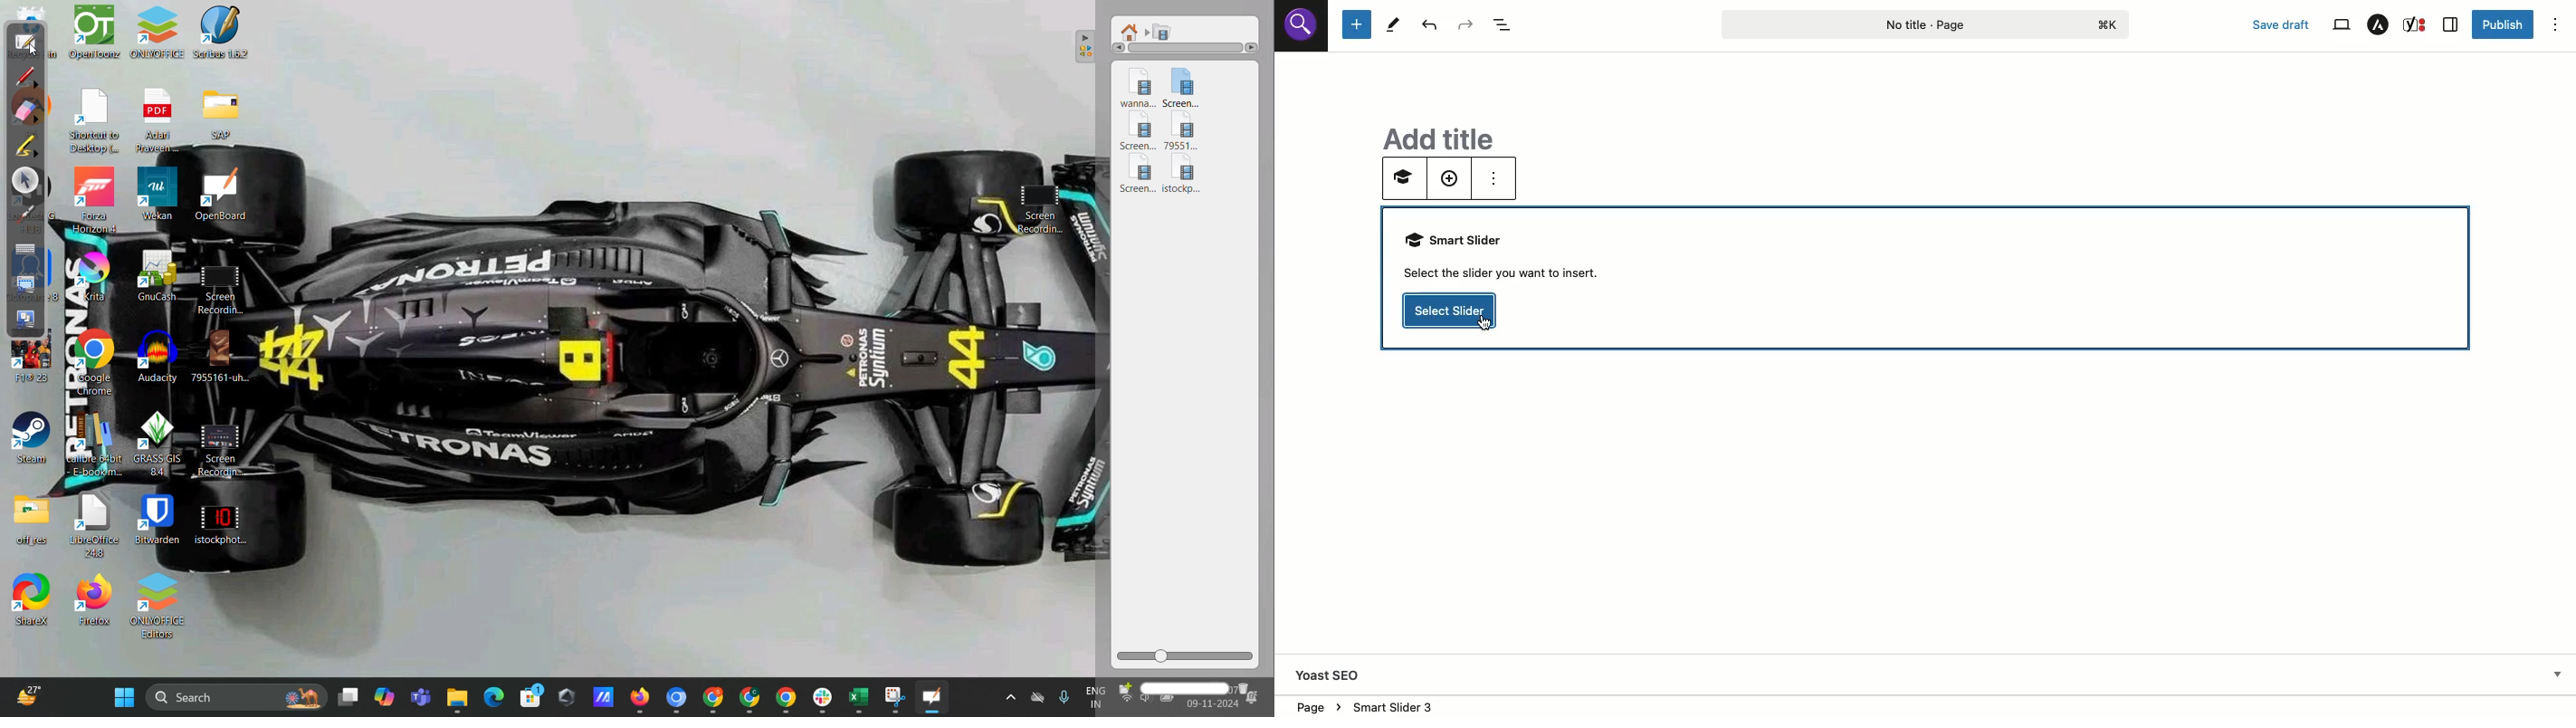  I want to click on Document overview, so click(1503, 25).